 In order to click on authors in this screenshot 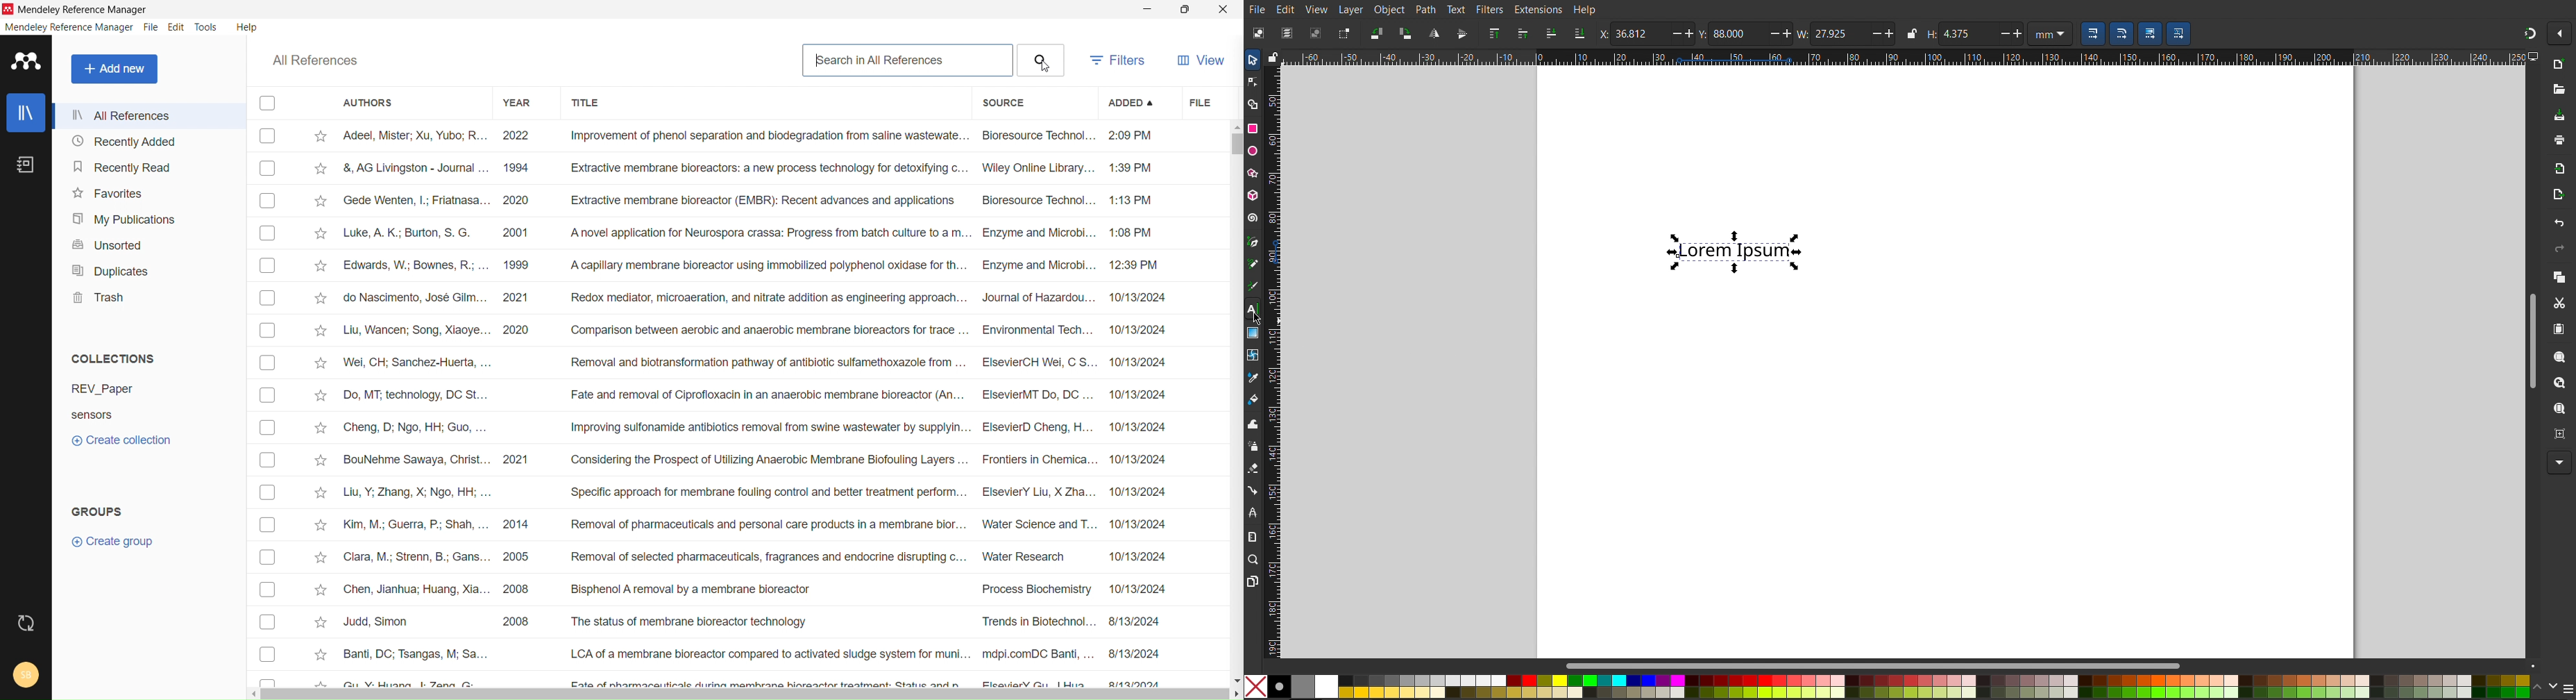, I will do `click(386, 103)`.